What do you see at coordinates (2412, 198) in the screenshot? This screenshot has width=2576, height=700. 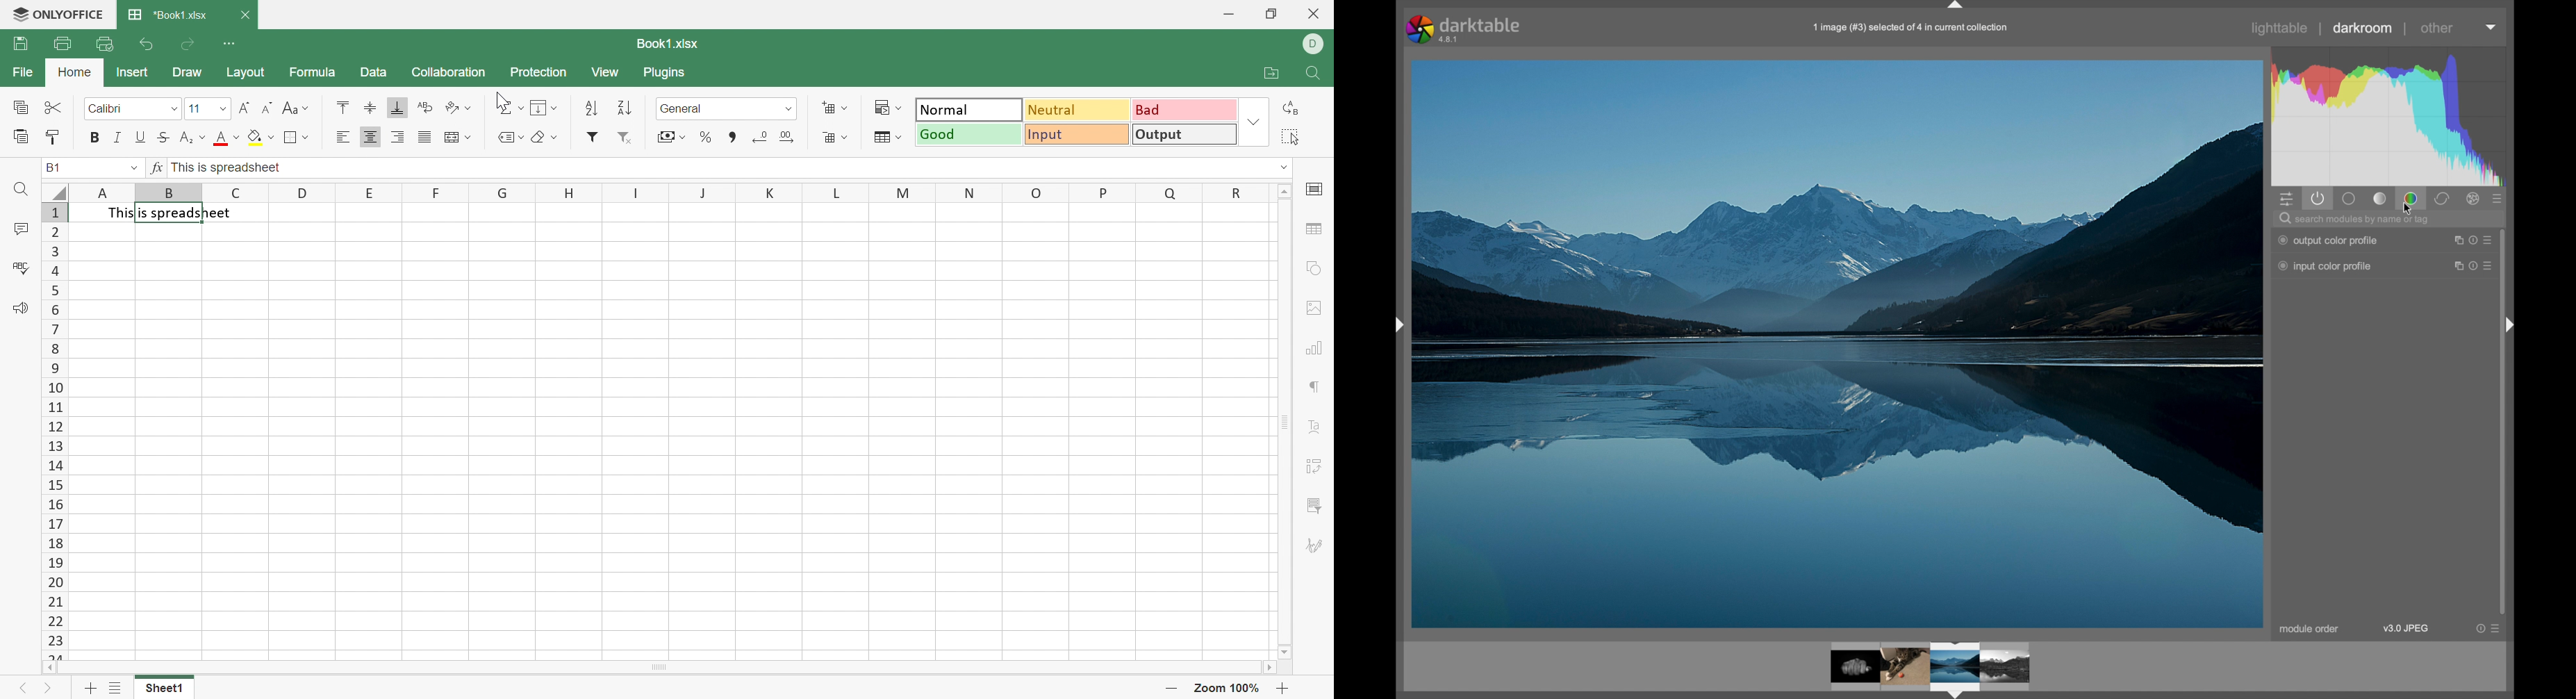 I see `color` at bounding box center [2412, 198].